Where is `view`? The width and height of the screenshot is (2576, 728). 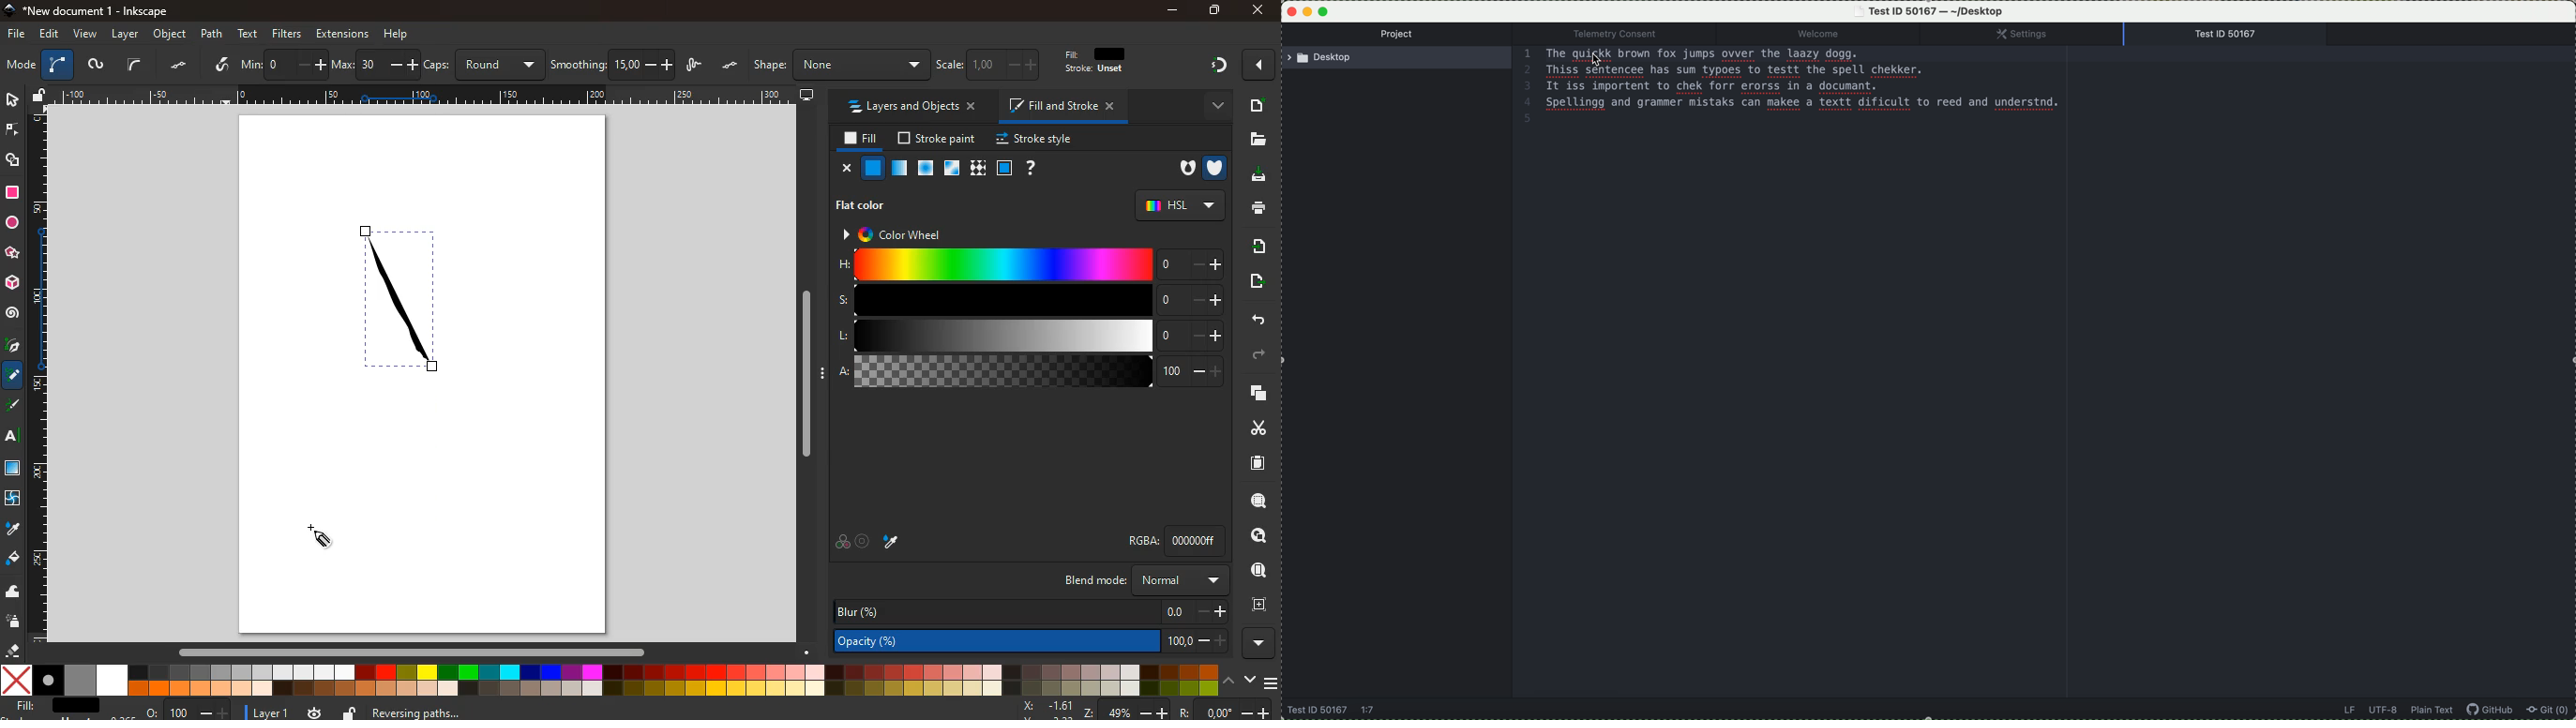
view is located at coordinates (86, 35).